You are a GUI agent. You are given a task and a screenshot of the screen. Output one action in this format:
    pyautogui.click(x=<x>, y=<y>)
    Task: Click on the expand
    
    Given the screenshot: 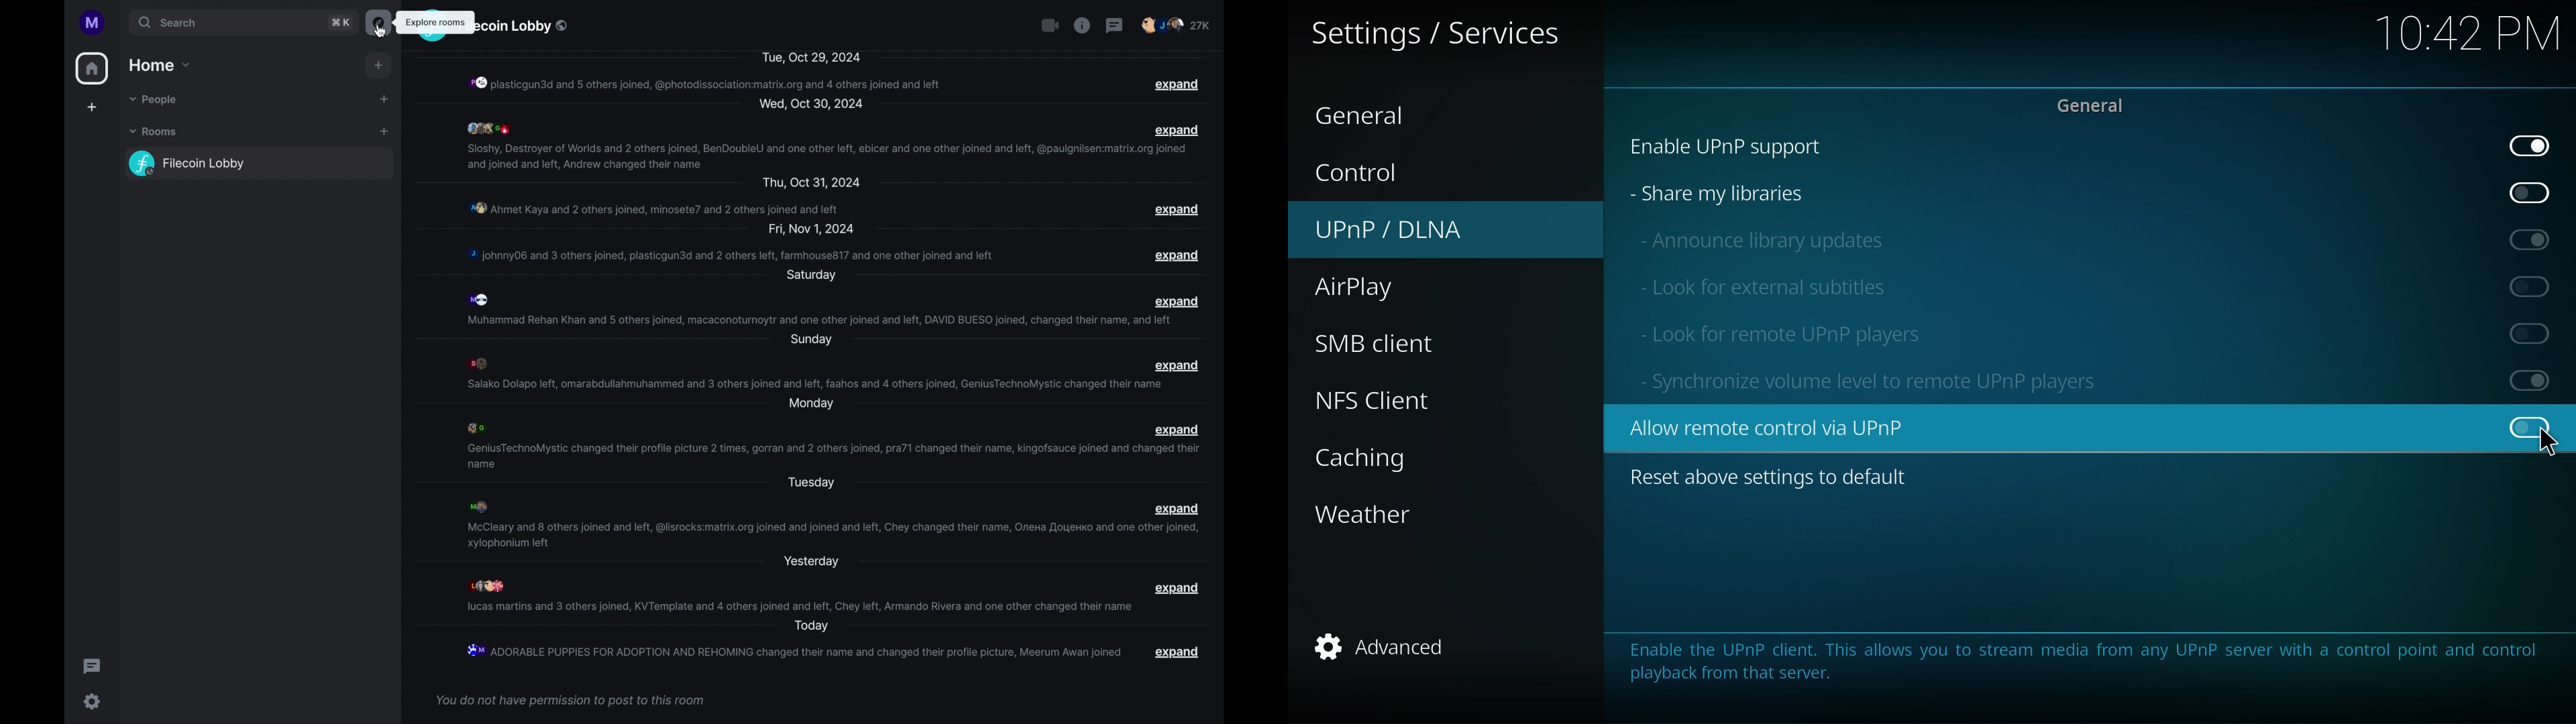 What is the action you would take?
    pyautogui.click(x=1179, y=129)
    